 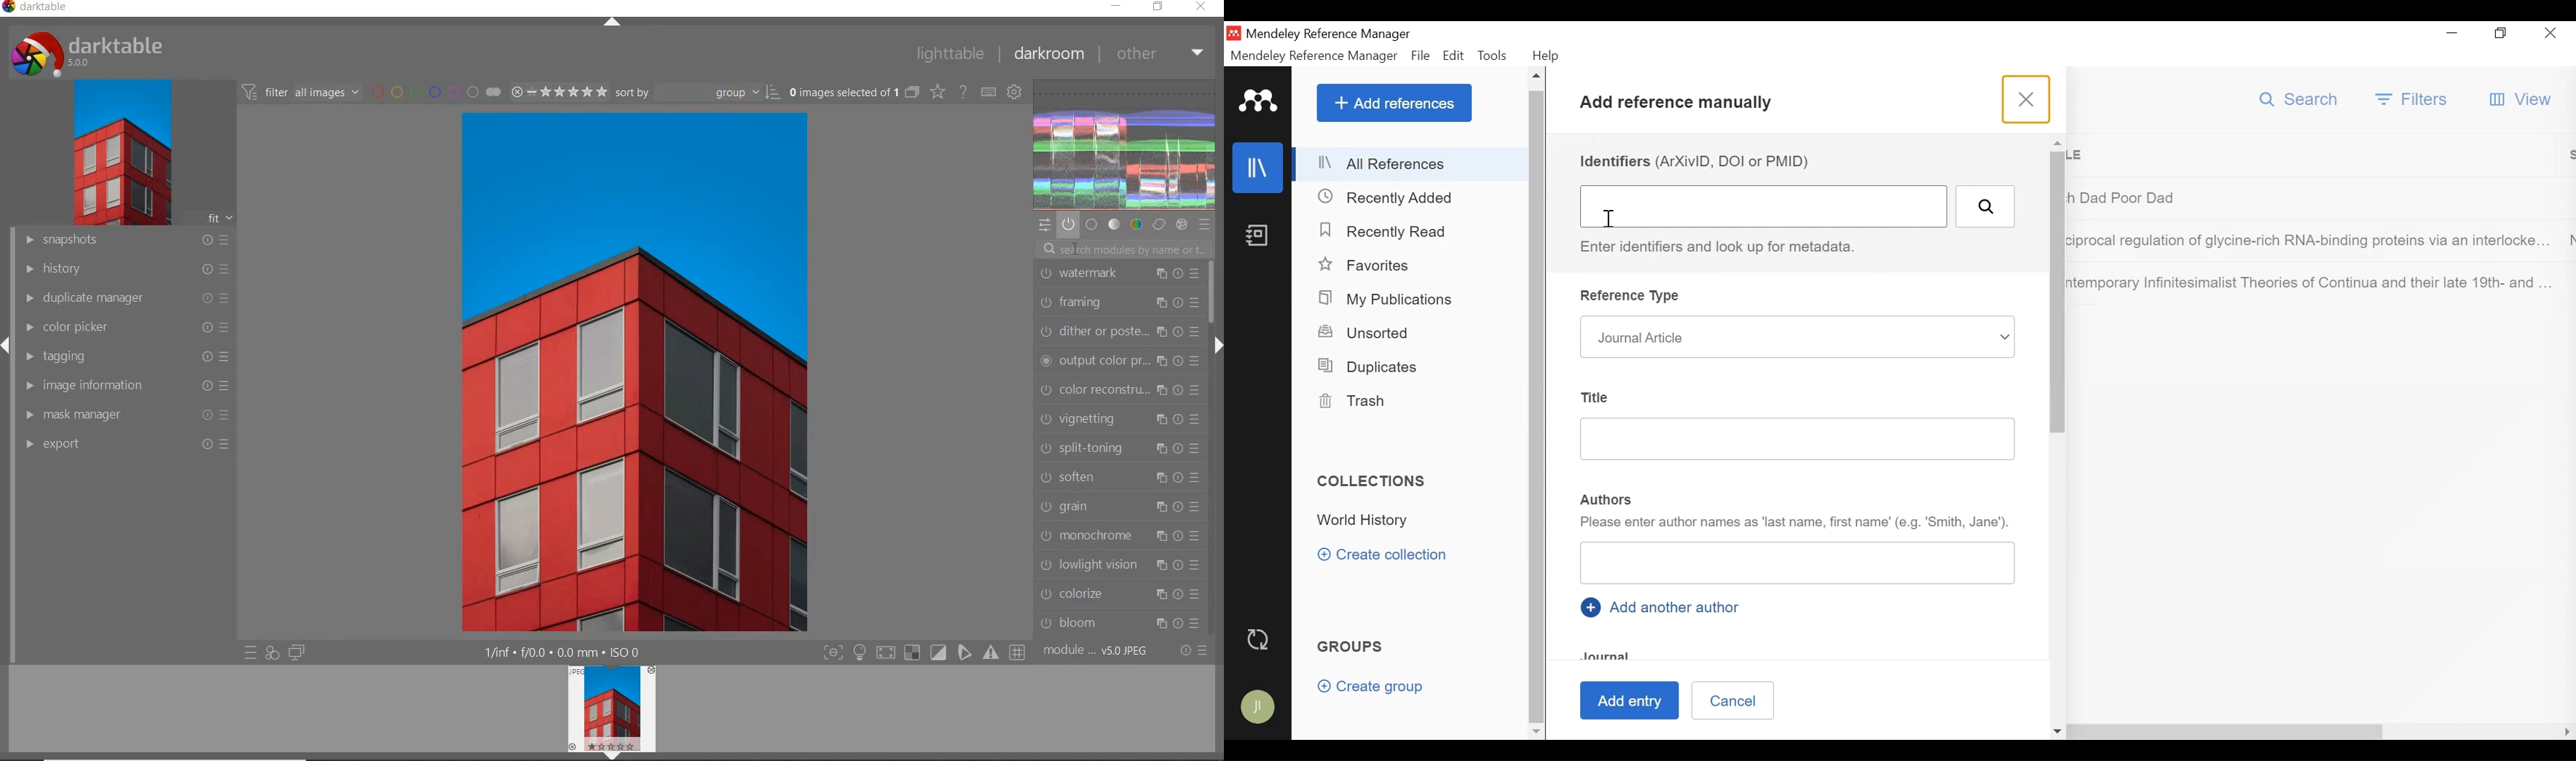 What do you see at coordinates (1599, 398) in the screenshot?
I see `Title` at bounding box center [1599, 398].